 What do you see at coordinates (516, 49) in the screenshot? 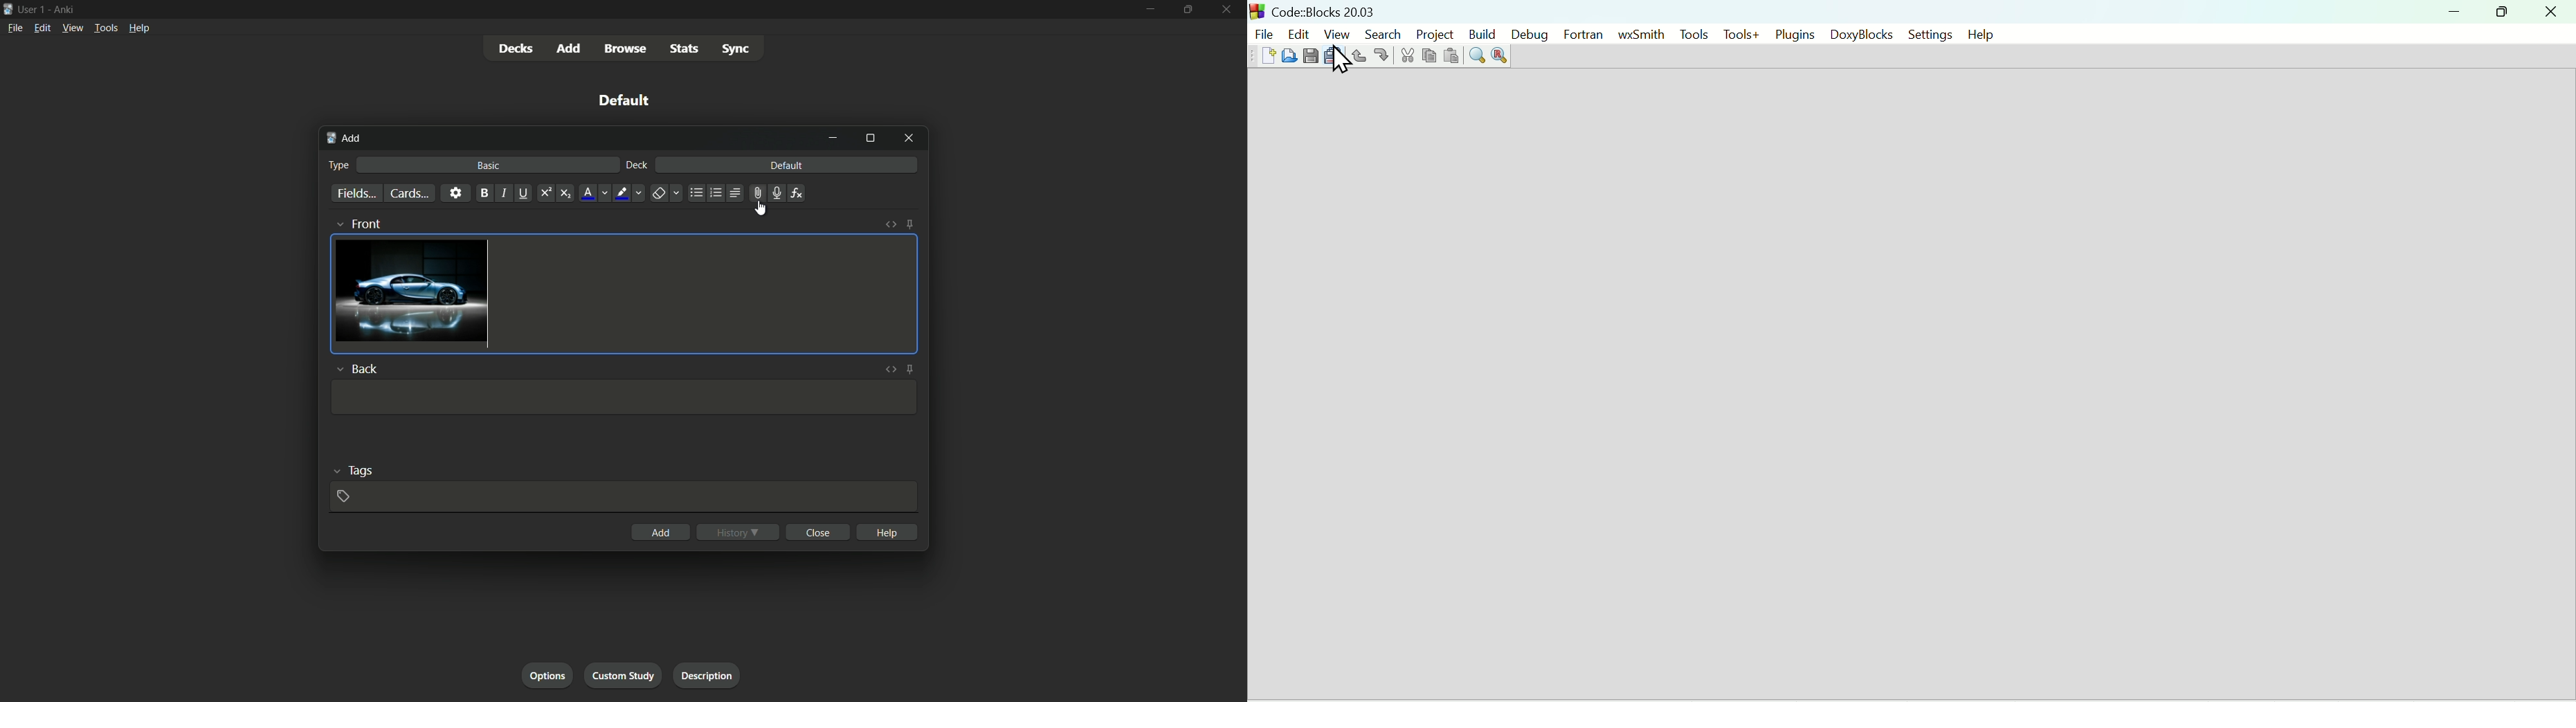
I see `decks` at bounding box center [516, 49].